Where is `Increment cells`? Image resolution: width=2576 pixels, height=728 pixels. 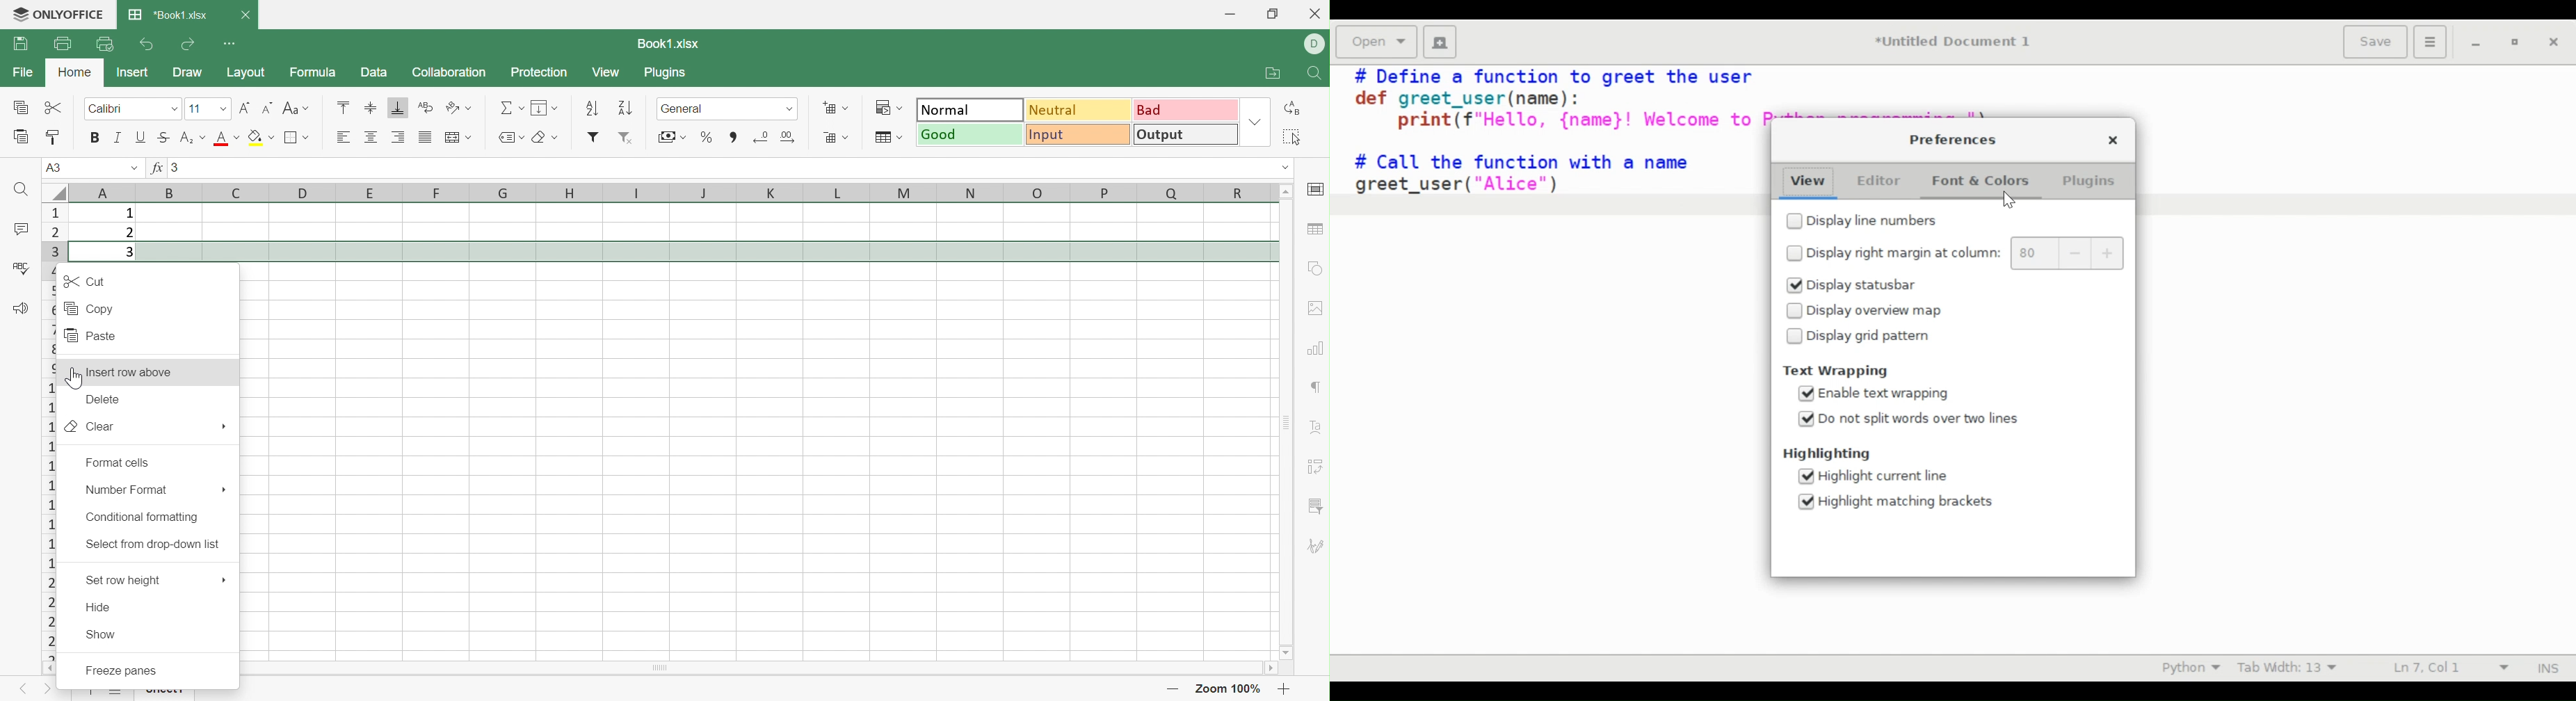 Increment cells is located at coordinates (787, 136).